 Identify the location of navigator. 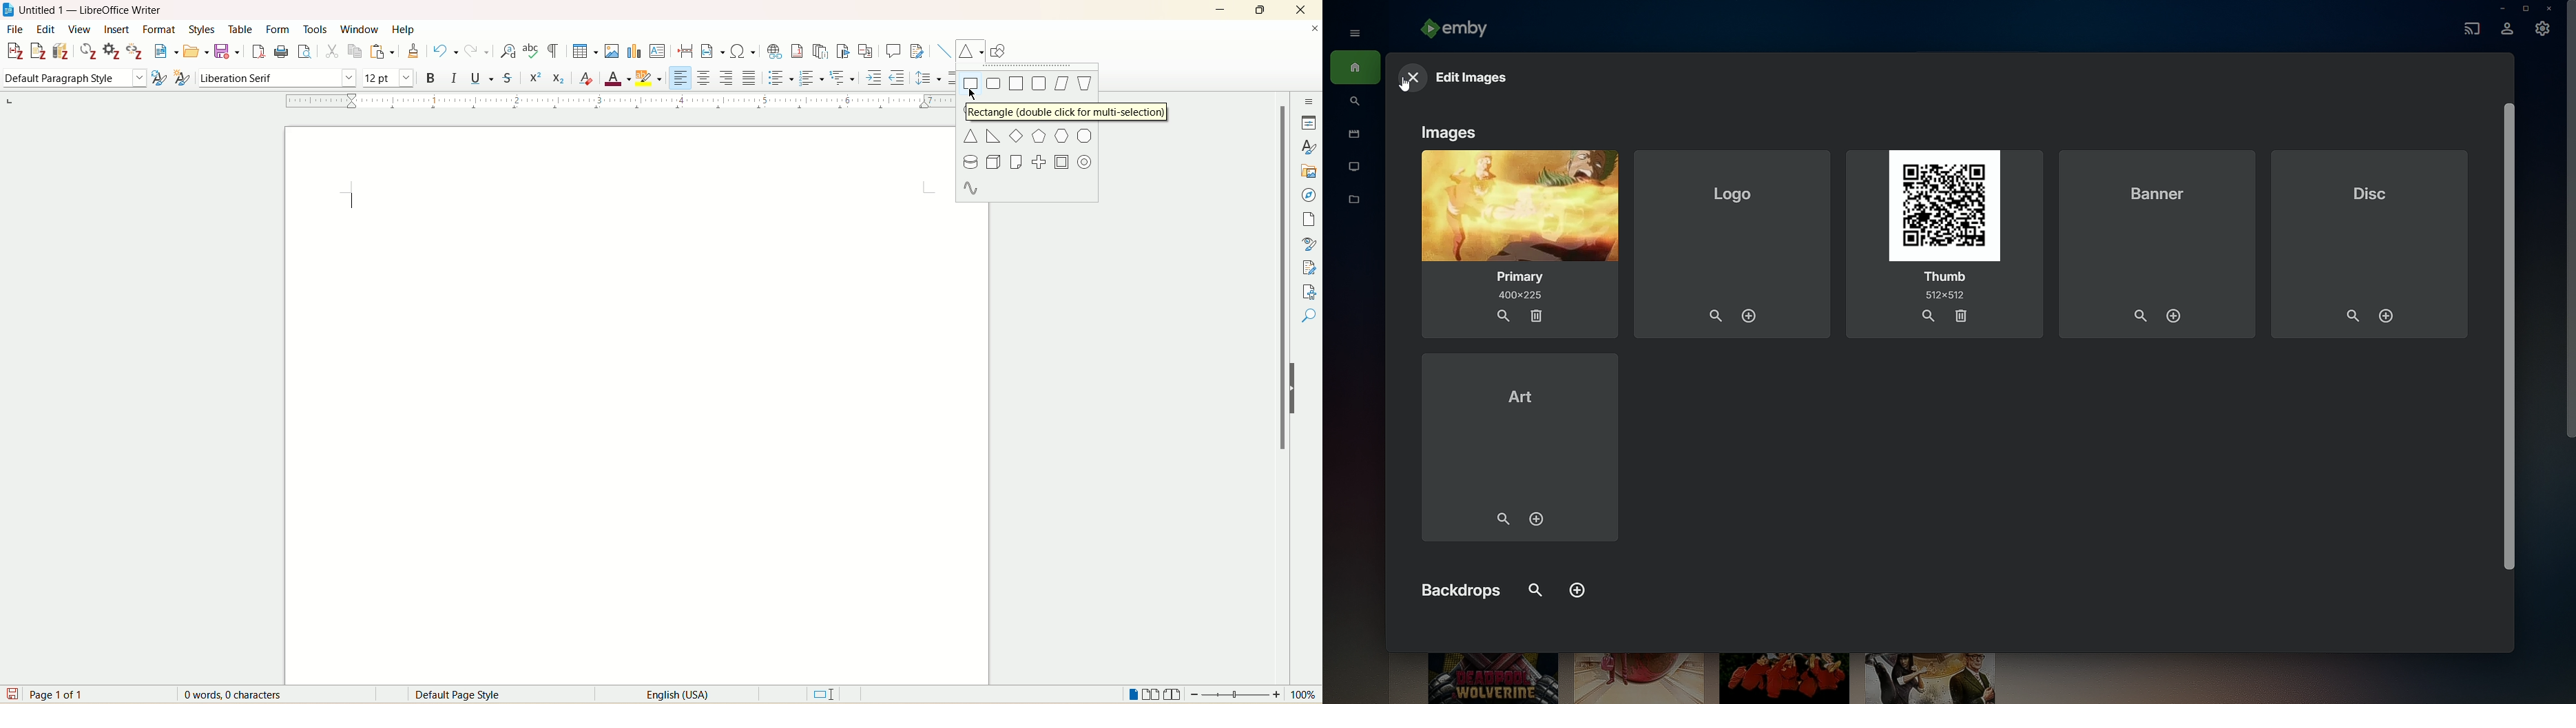
(1309, 196).